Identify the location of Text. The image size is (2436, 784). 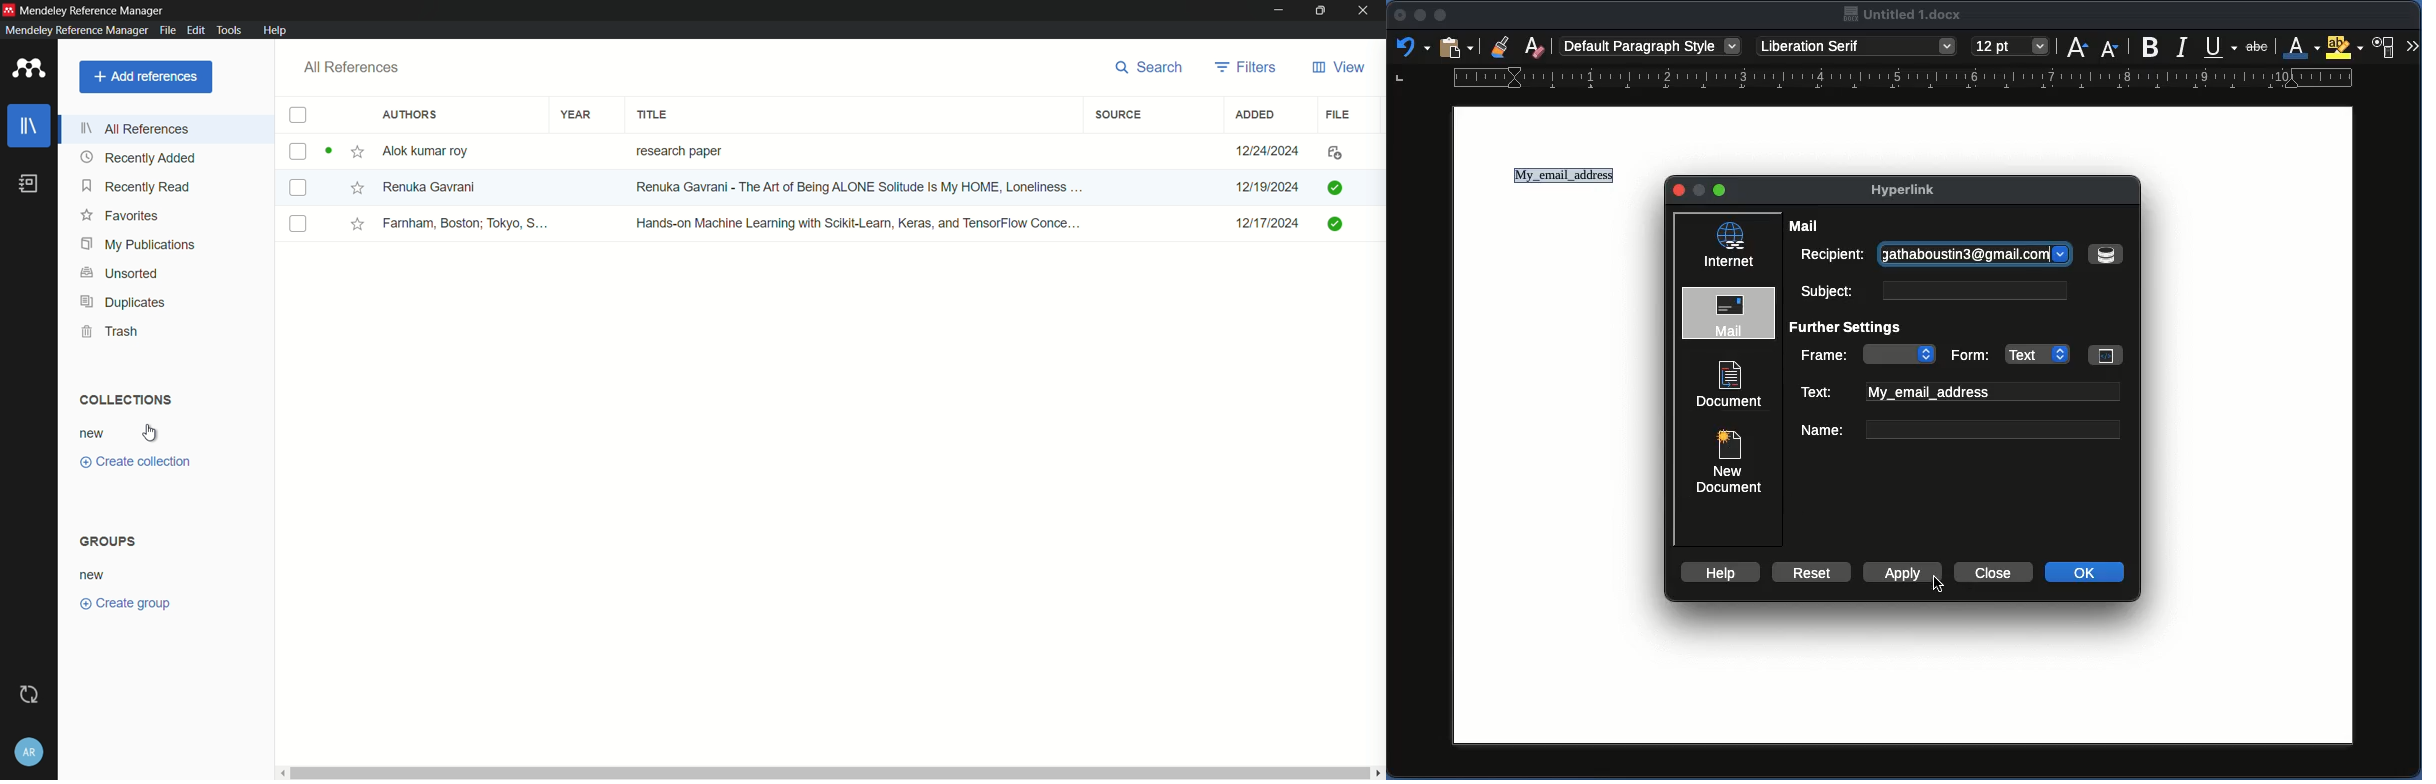
(1960, 392).